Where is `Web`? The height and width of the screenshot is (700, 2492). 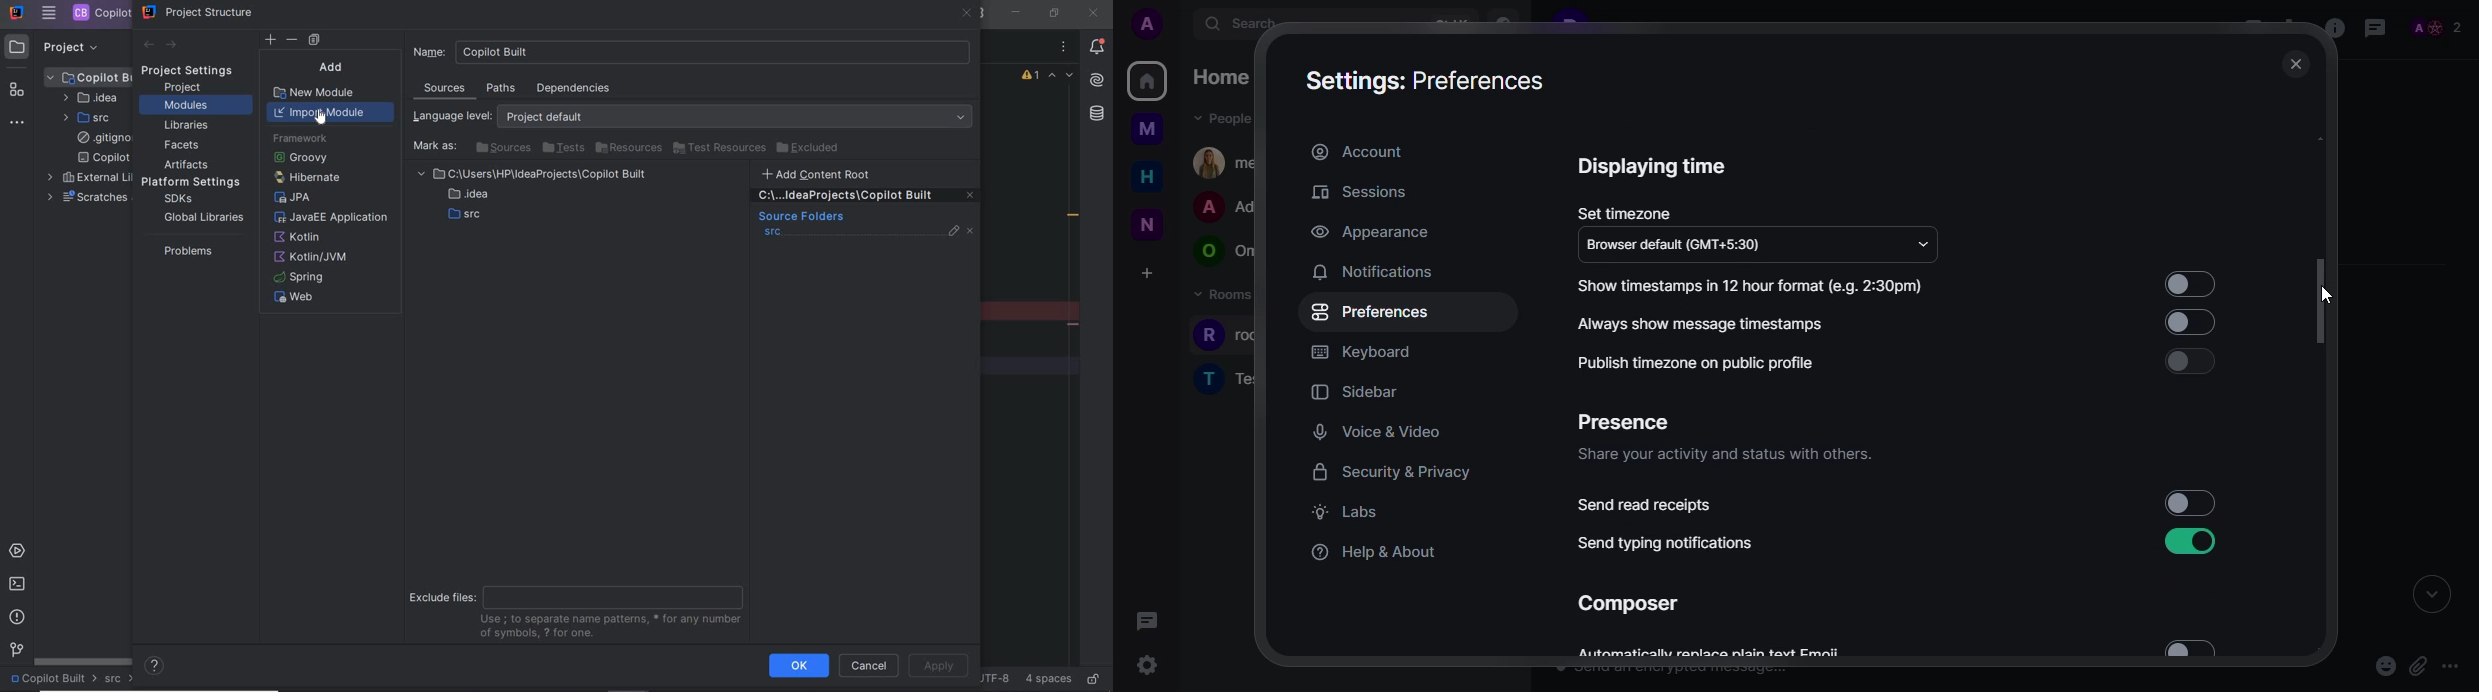 Web is located at coordinates (298, 298).